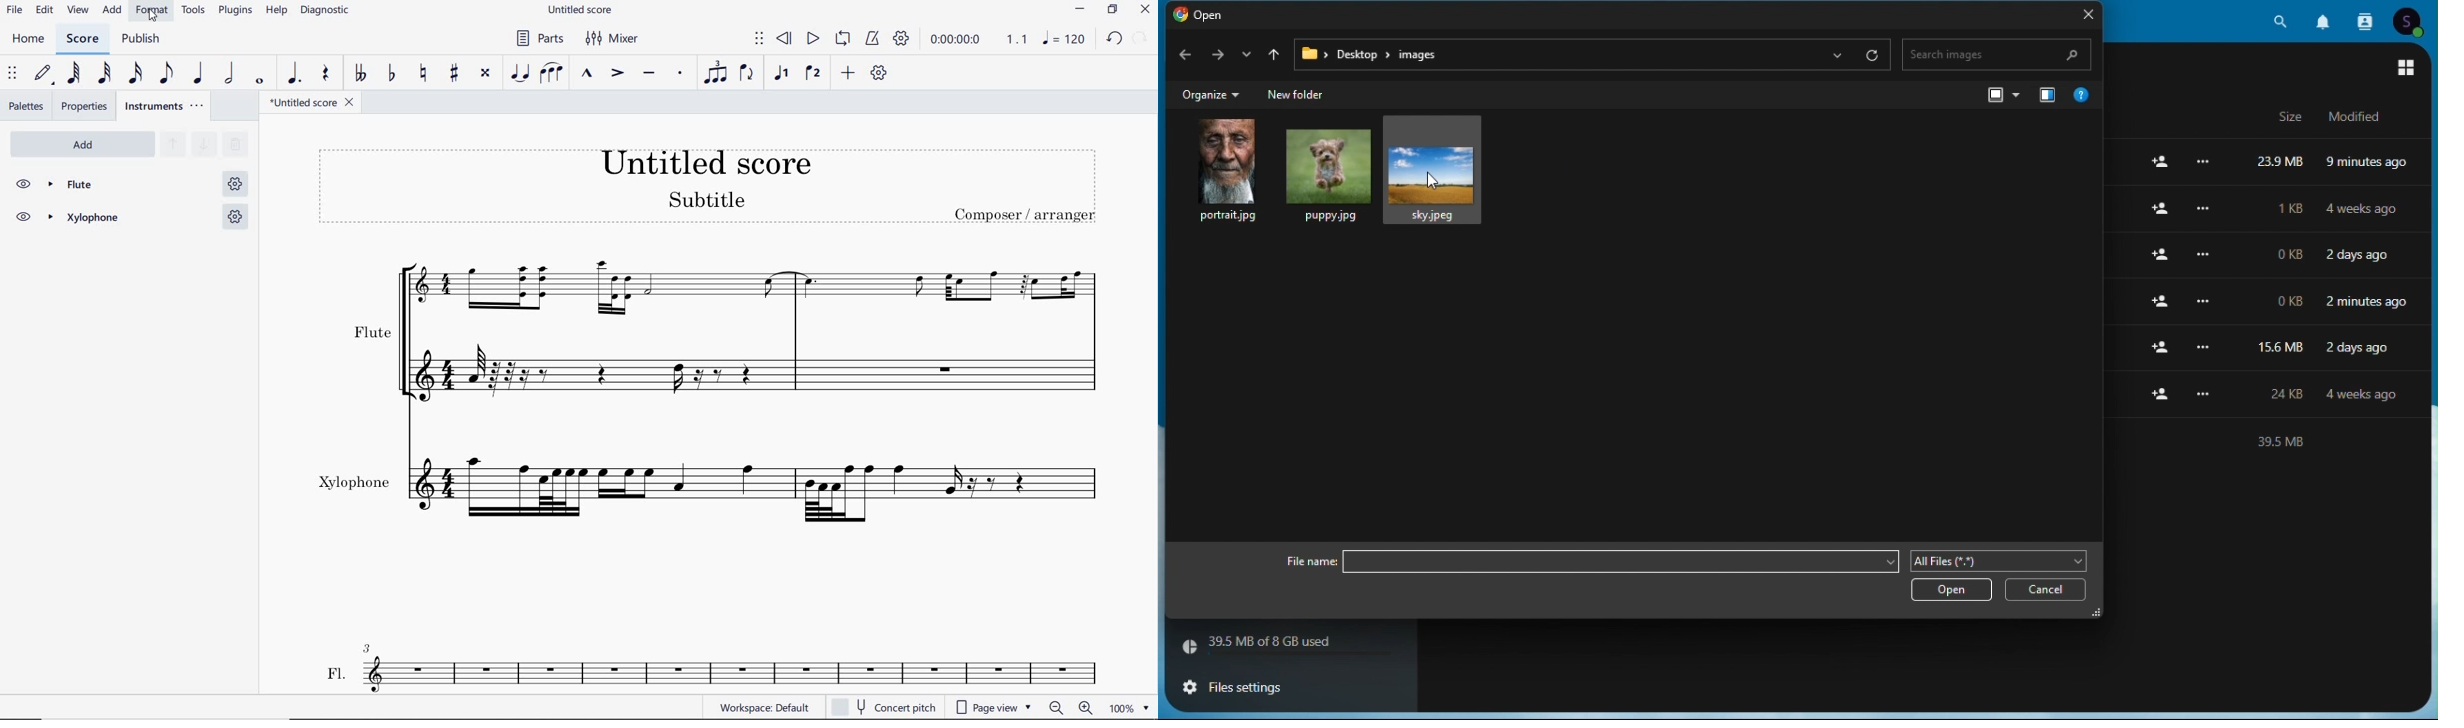  I want to click on SLUR, so click(552, 73).